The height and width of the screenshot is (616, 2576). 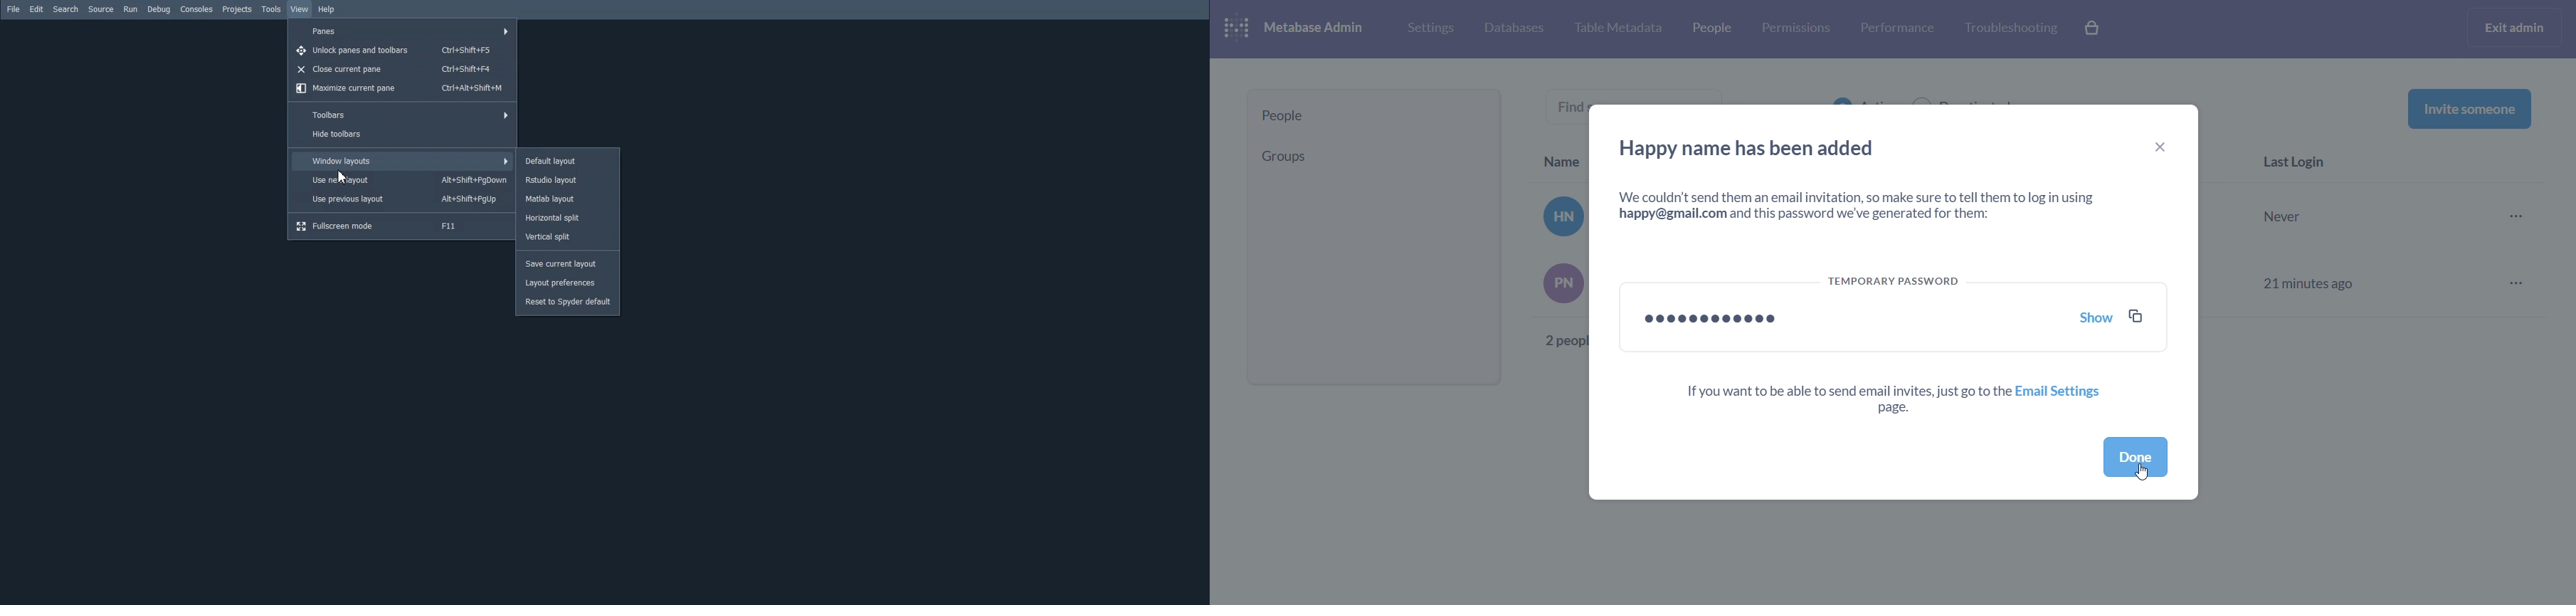 What do you see at coordinates (2517, 27) in the screenshot?
I see `exit admin` at bounding box center [2517, 27].